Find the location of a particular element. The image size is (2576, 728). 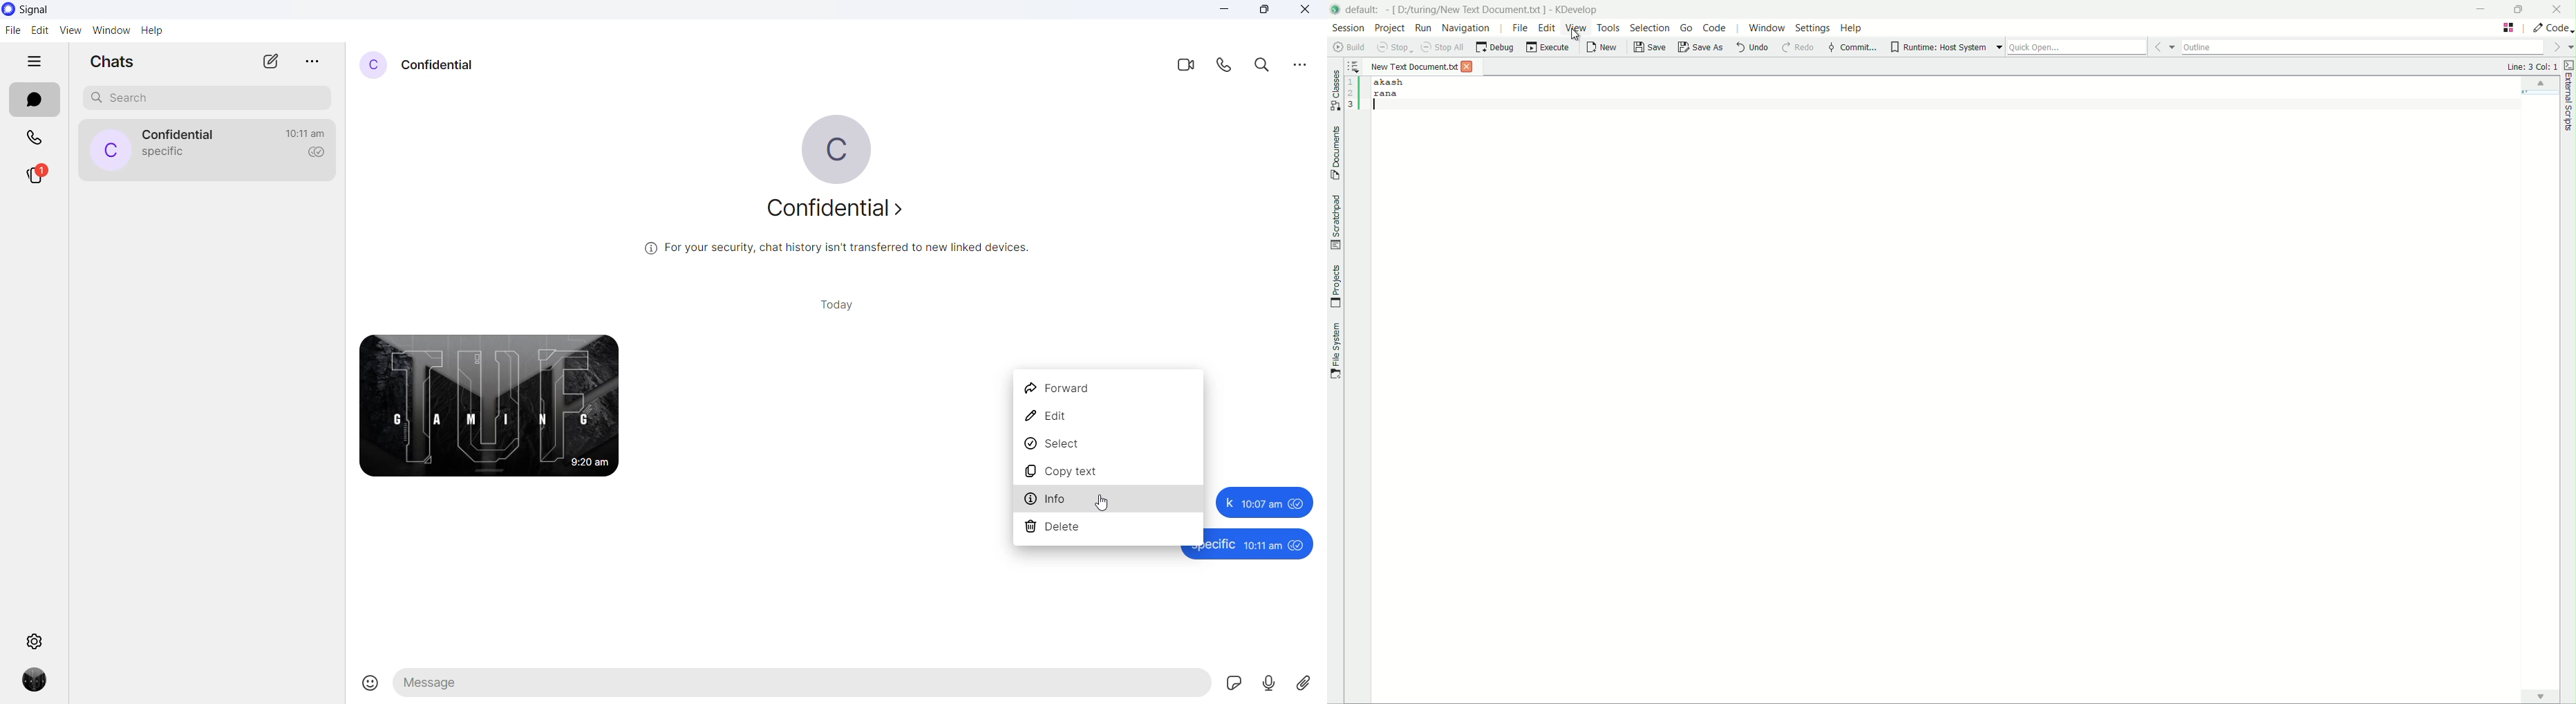

minimize is located at coordinates (1226, 10).